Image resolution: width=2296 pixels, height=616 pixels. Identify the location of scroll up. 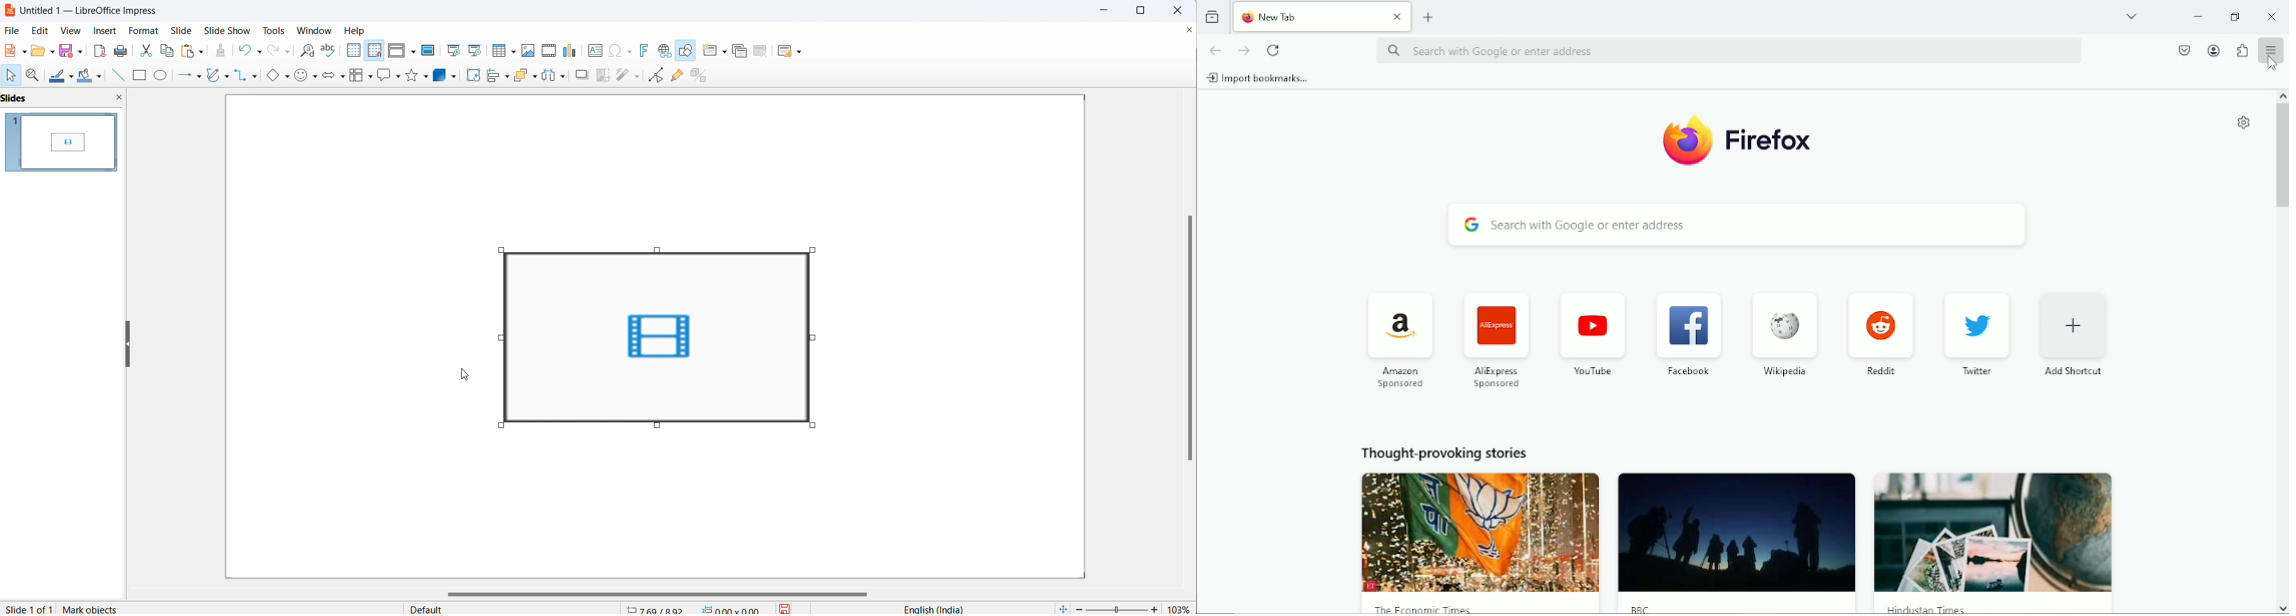
(2282, 95).